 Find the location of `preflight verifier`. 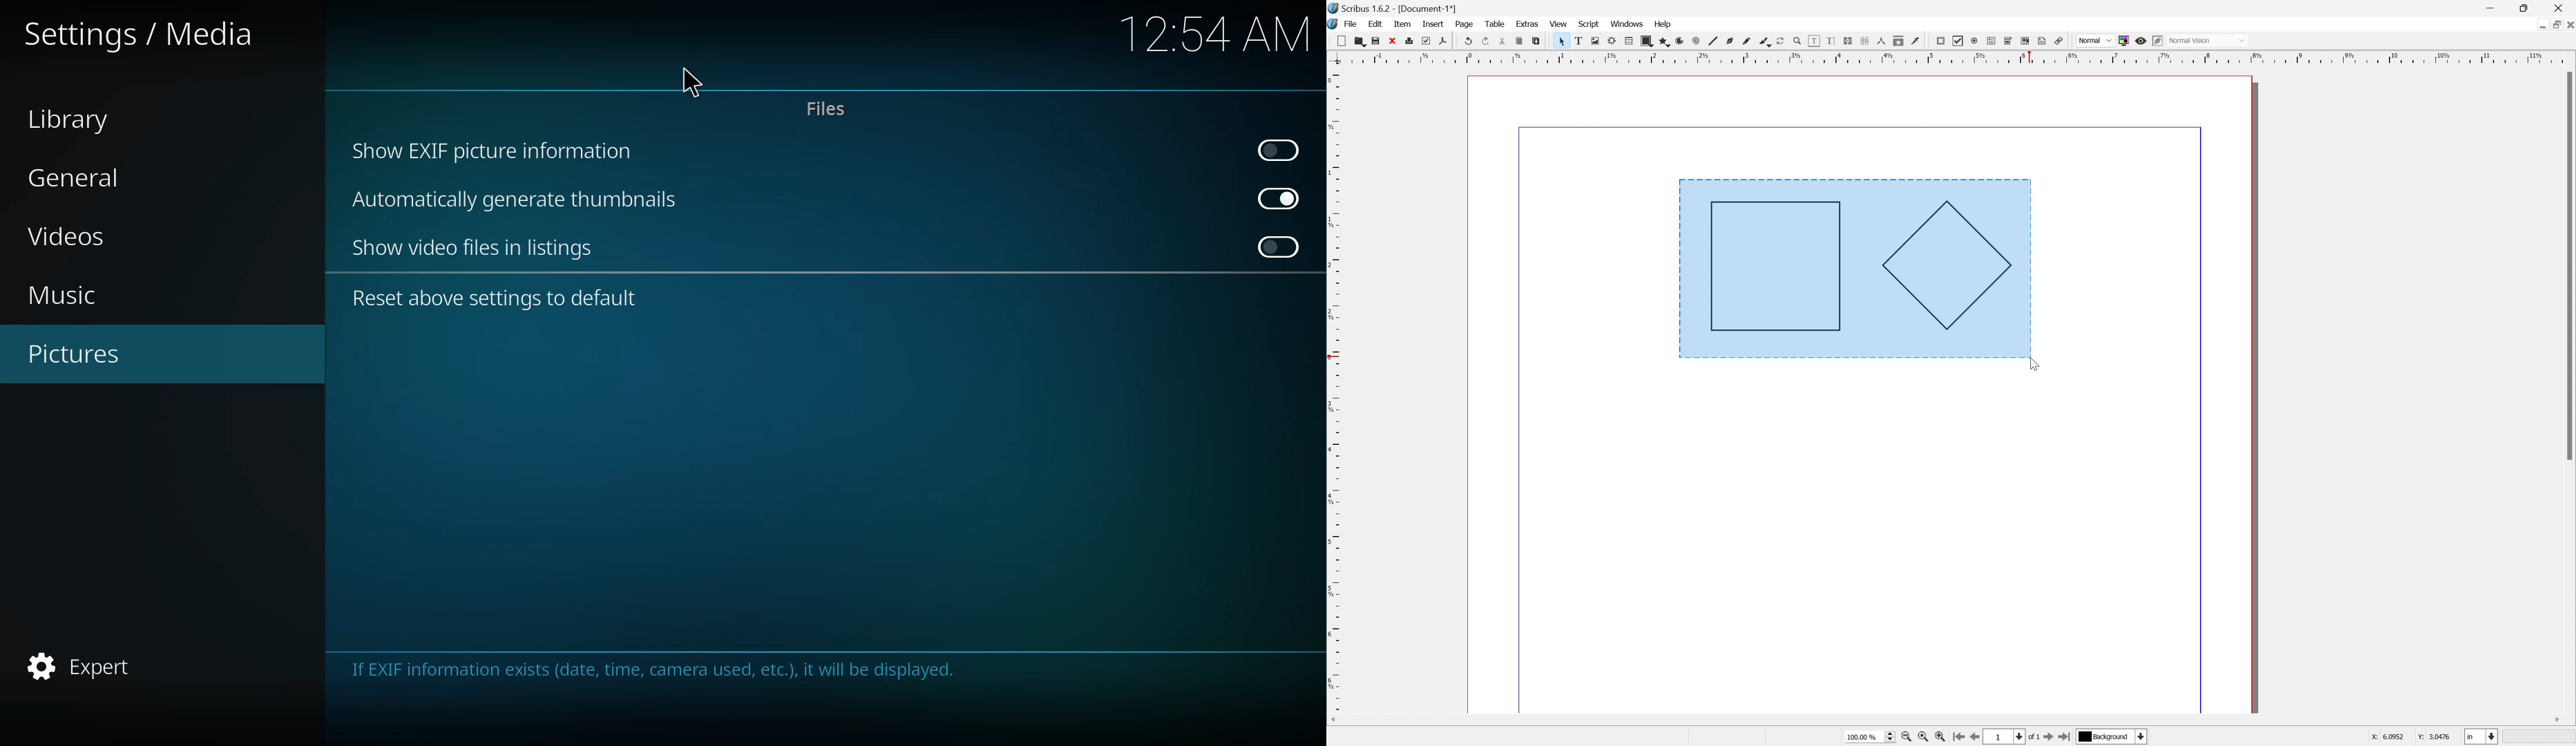

preflight verifier is located at coordinates (1424, 38).